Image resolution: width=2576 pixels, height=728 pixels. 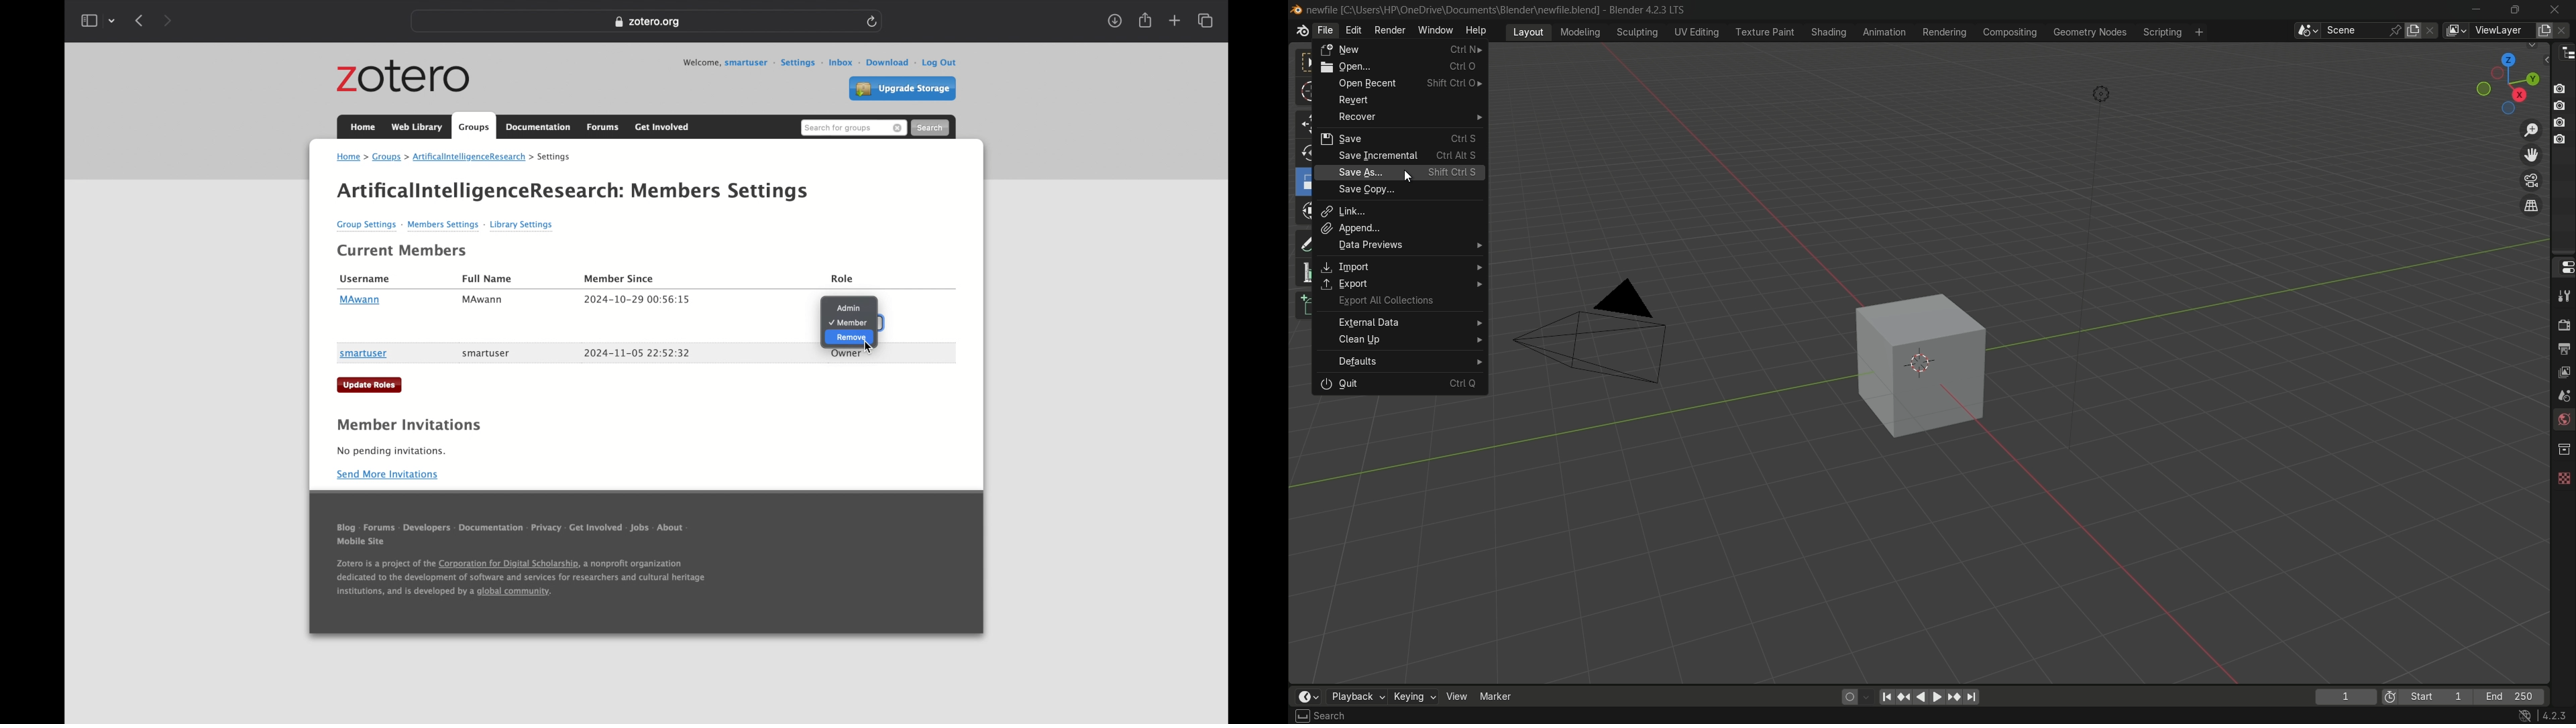 What do you see at coordinates (346, 530) in the screenshot?
I see `blog` at bounding box center [346, 530].